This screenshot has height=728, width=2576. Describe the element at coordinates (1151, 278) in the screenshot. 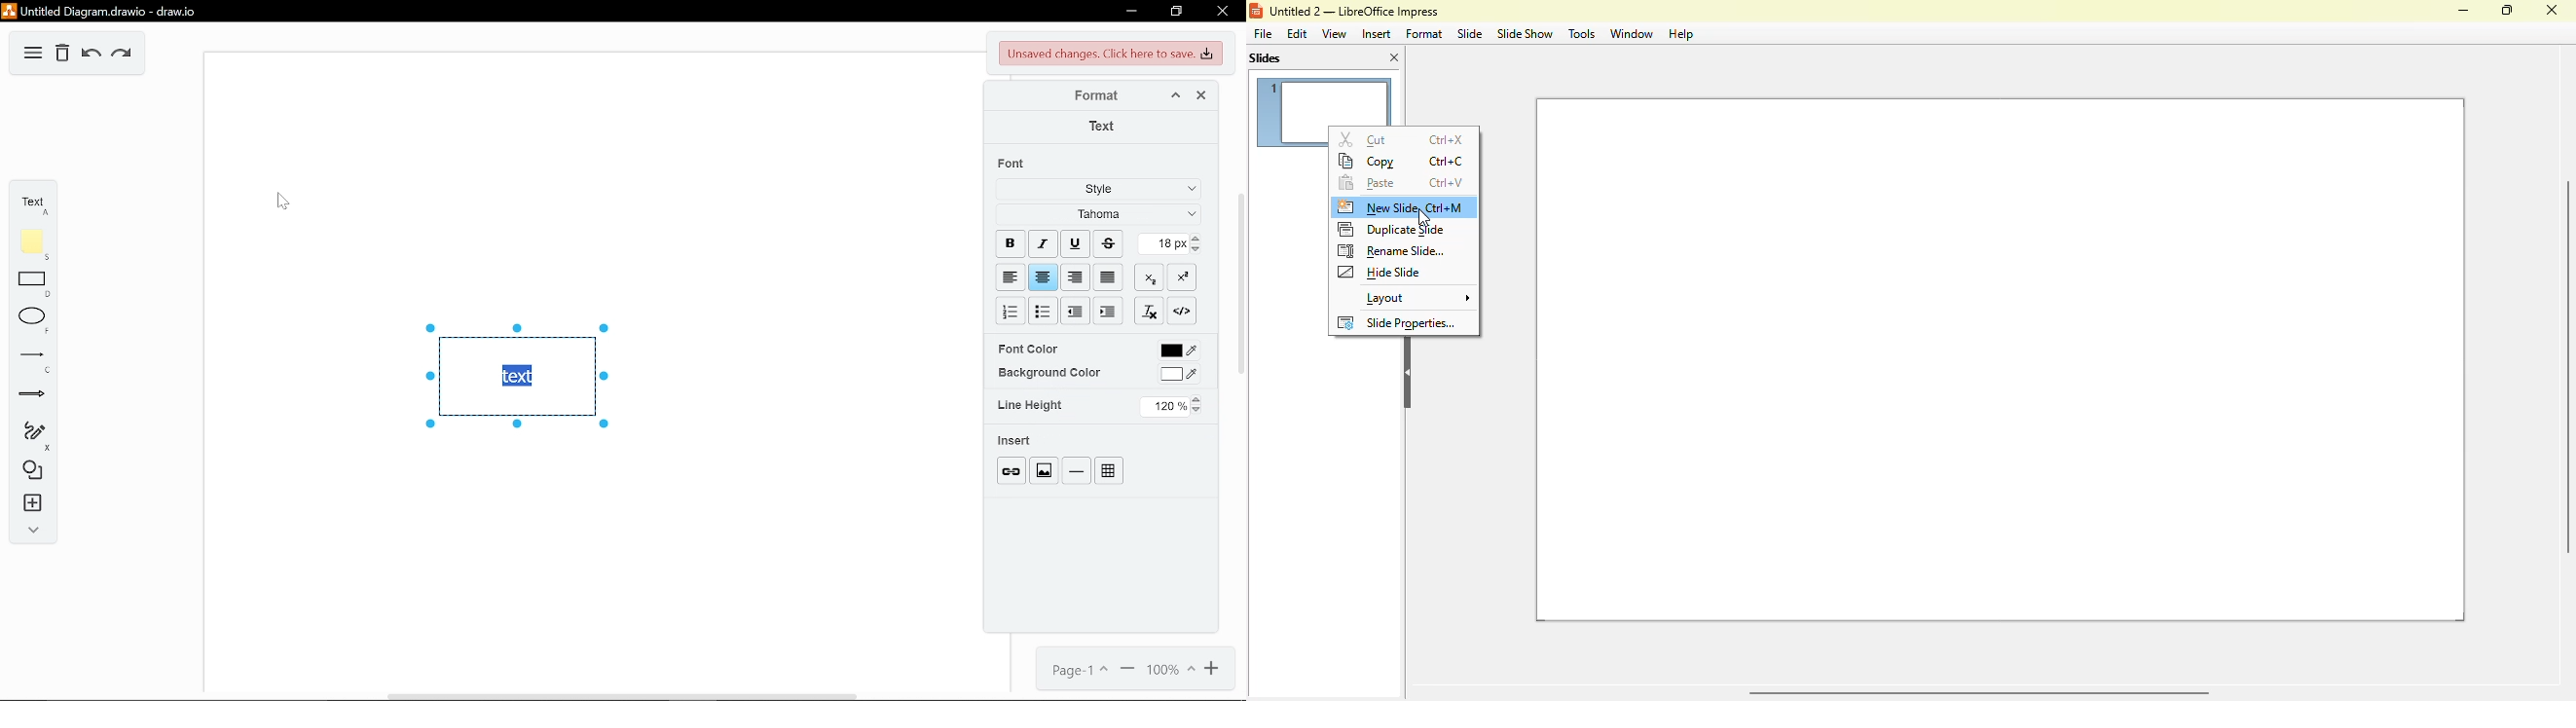

I see `subscript` at that location.